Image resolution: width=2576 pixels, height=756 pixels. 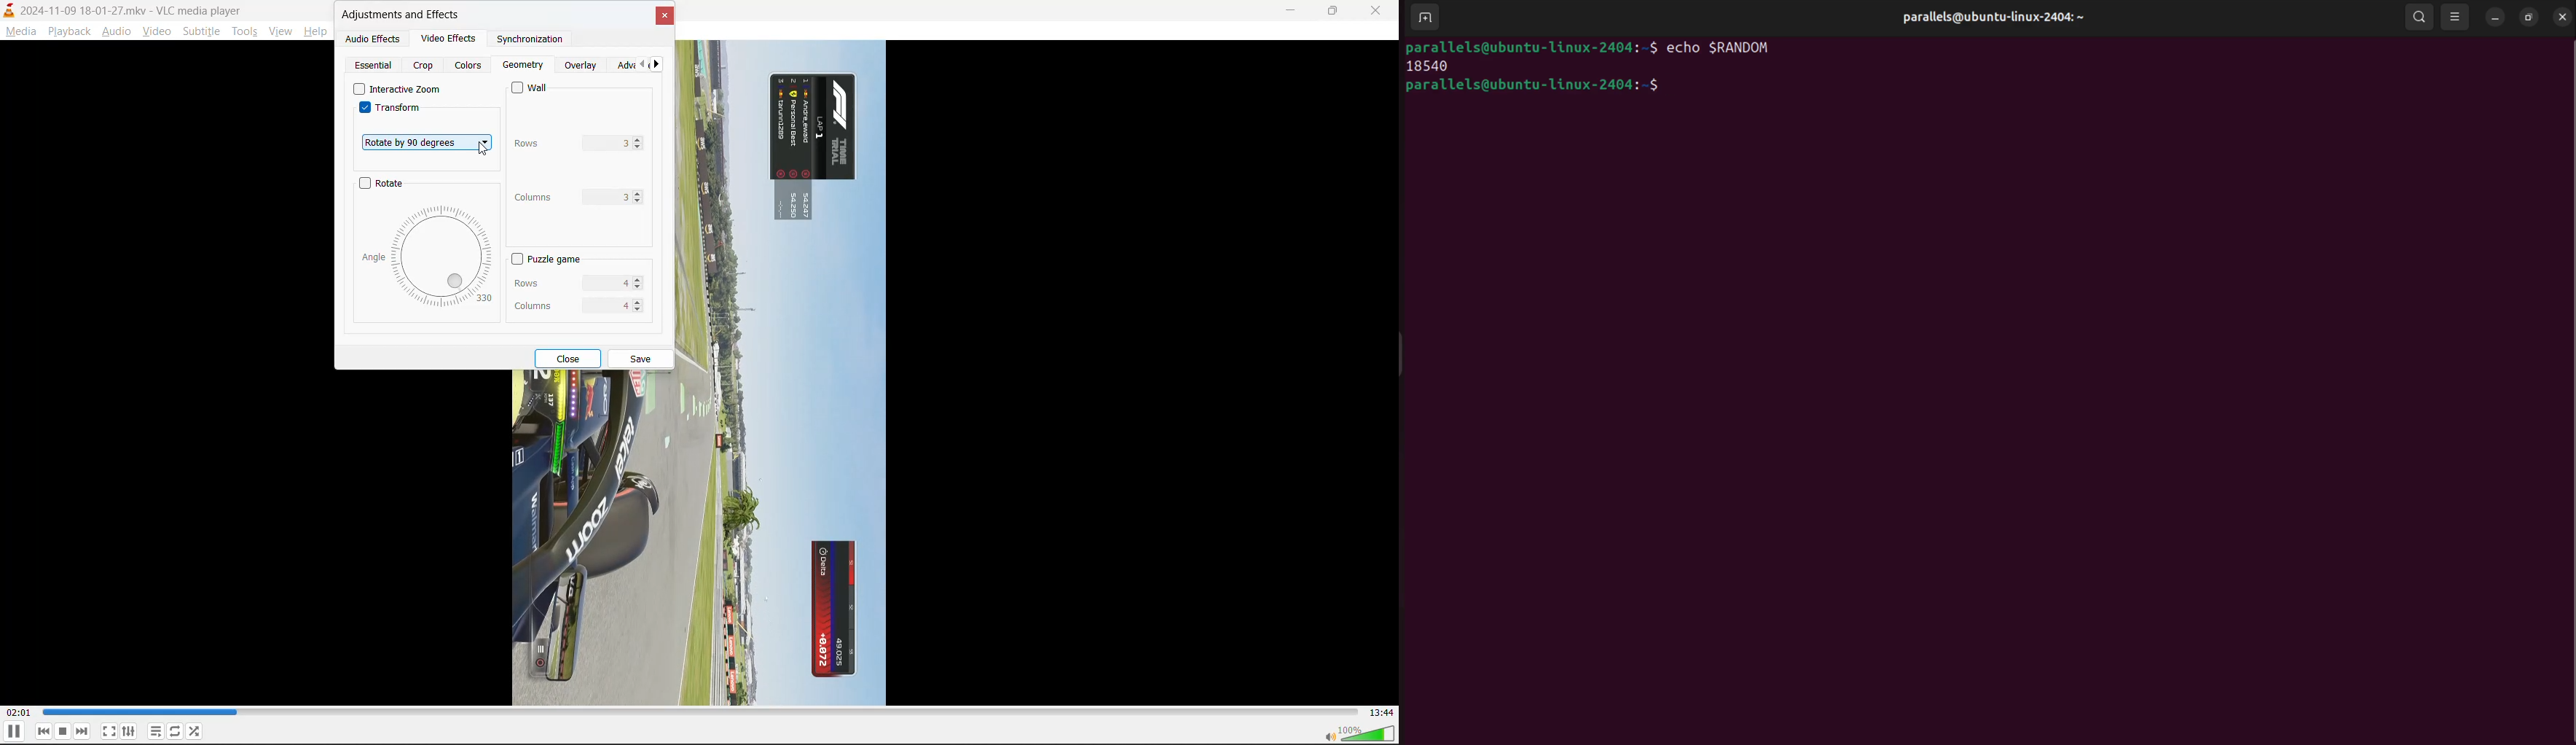 What do you see at coordinates (315, 34) in the screenshot?
I see `help` at bounding box center [315, 34].